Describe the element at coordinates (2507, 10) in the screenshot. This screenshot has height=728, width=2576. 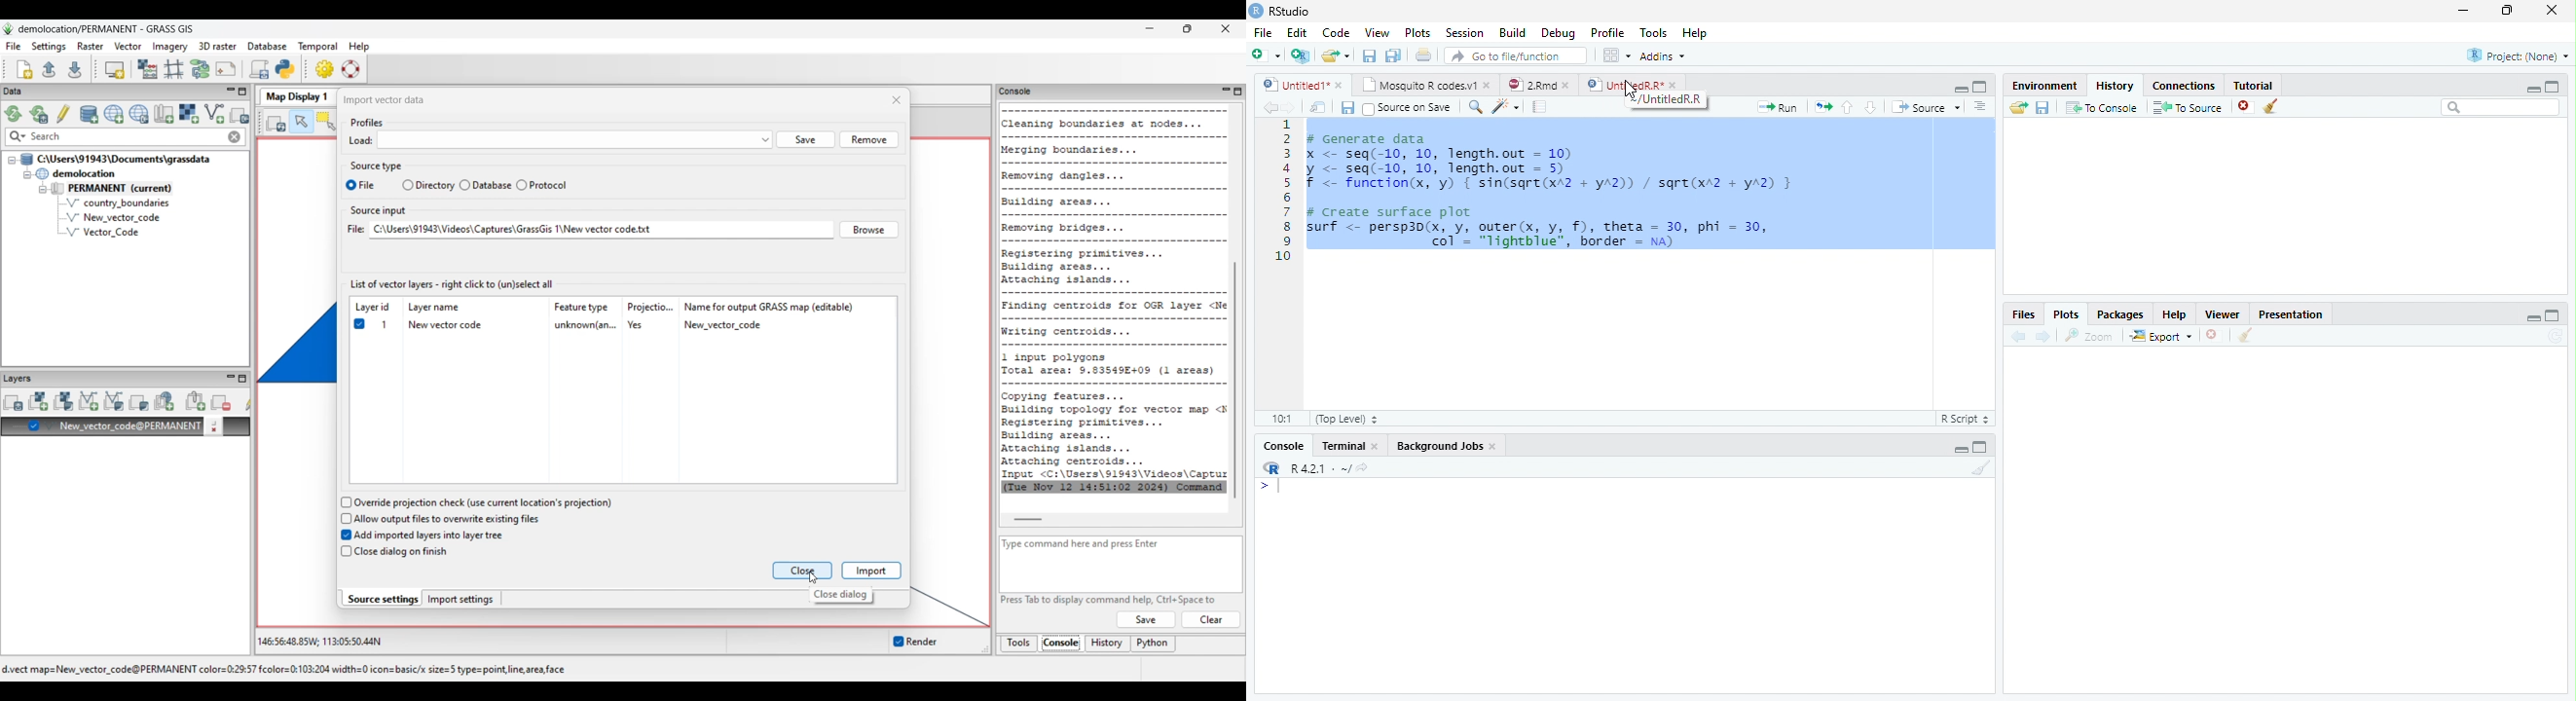
I see `restore` at that location.